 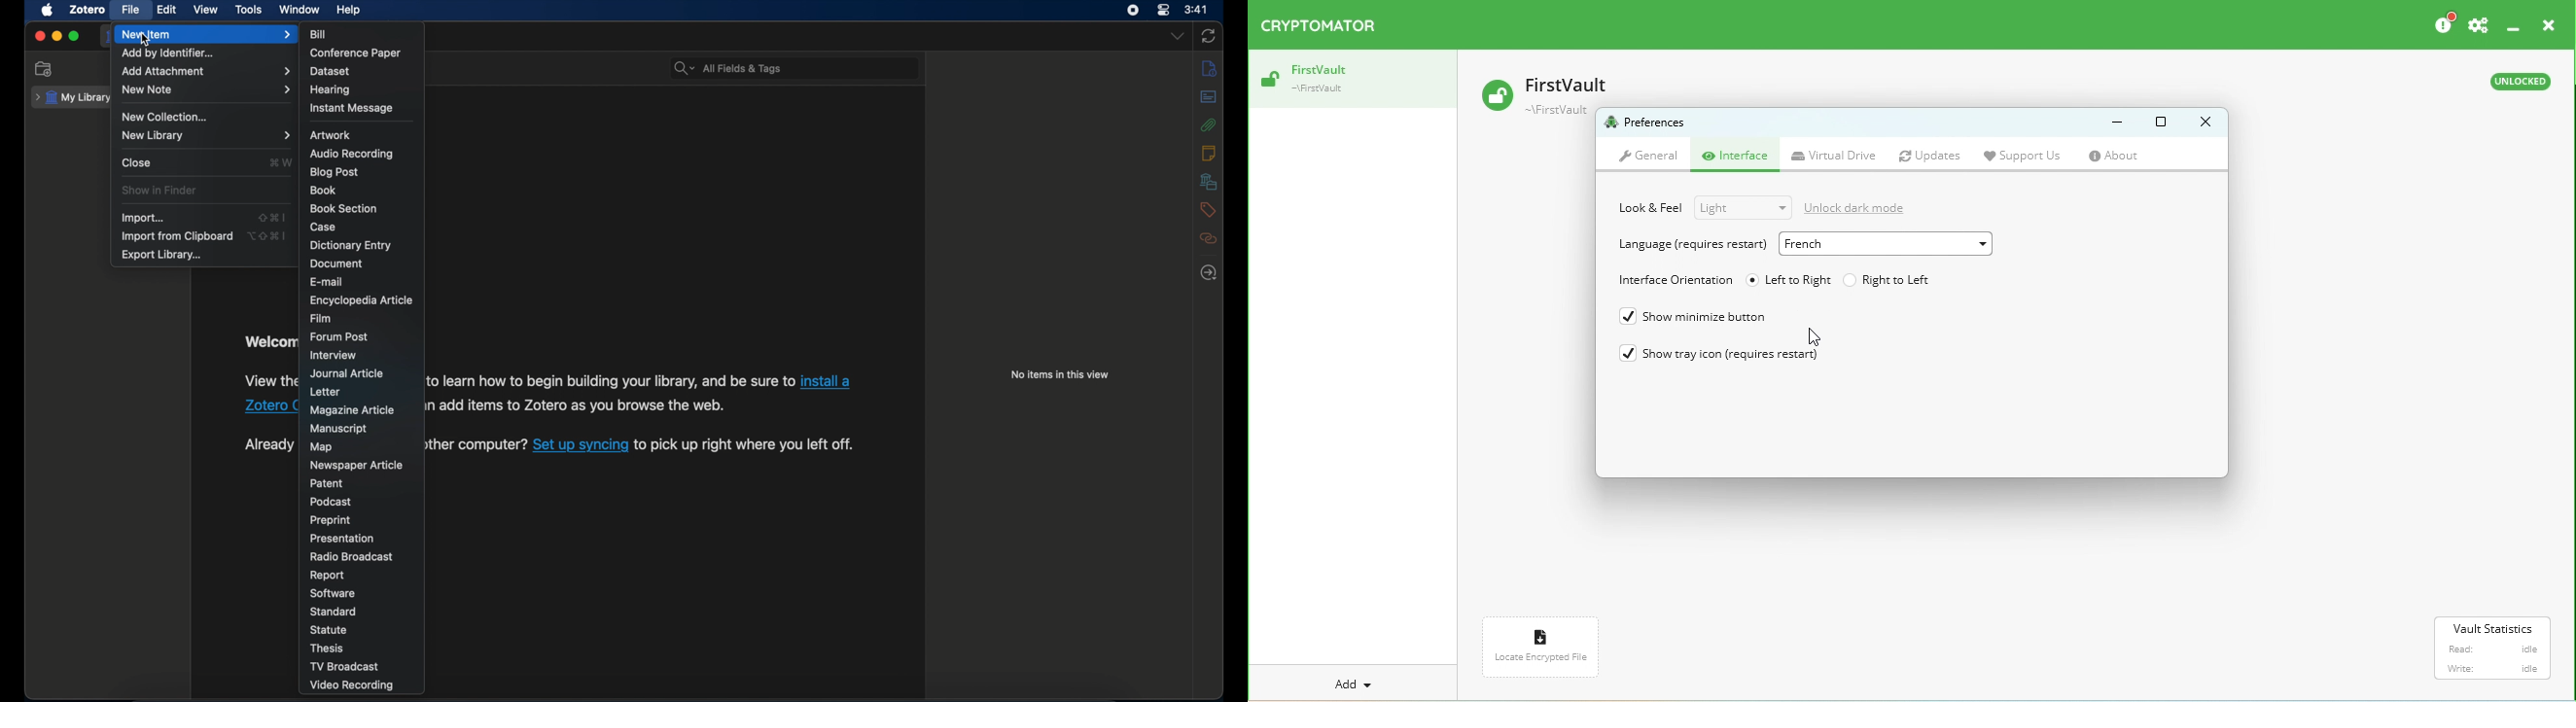 What do you see at coordinates (138, 162) in the screenshot?
I see `close` at bounding box center [138, 162].